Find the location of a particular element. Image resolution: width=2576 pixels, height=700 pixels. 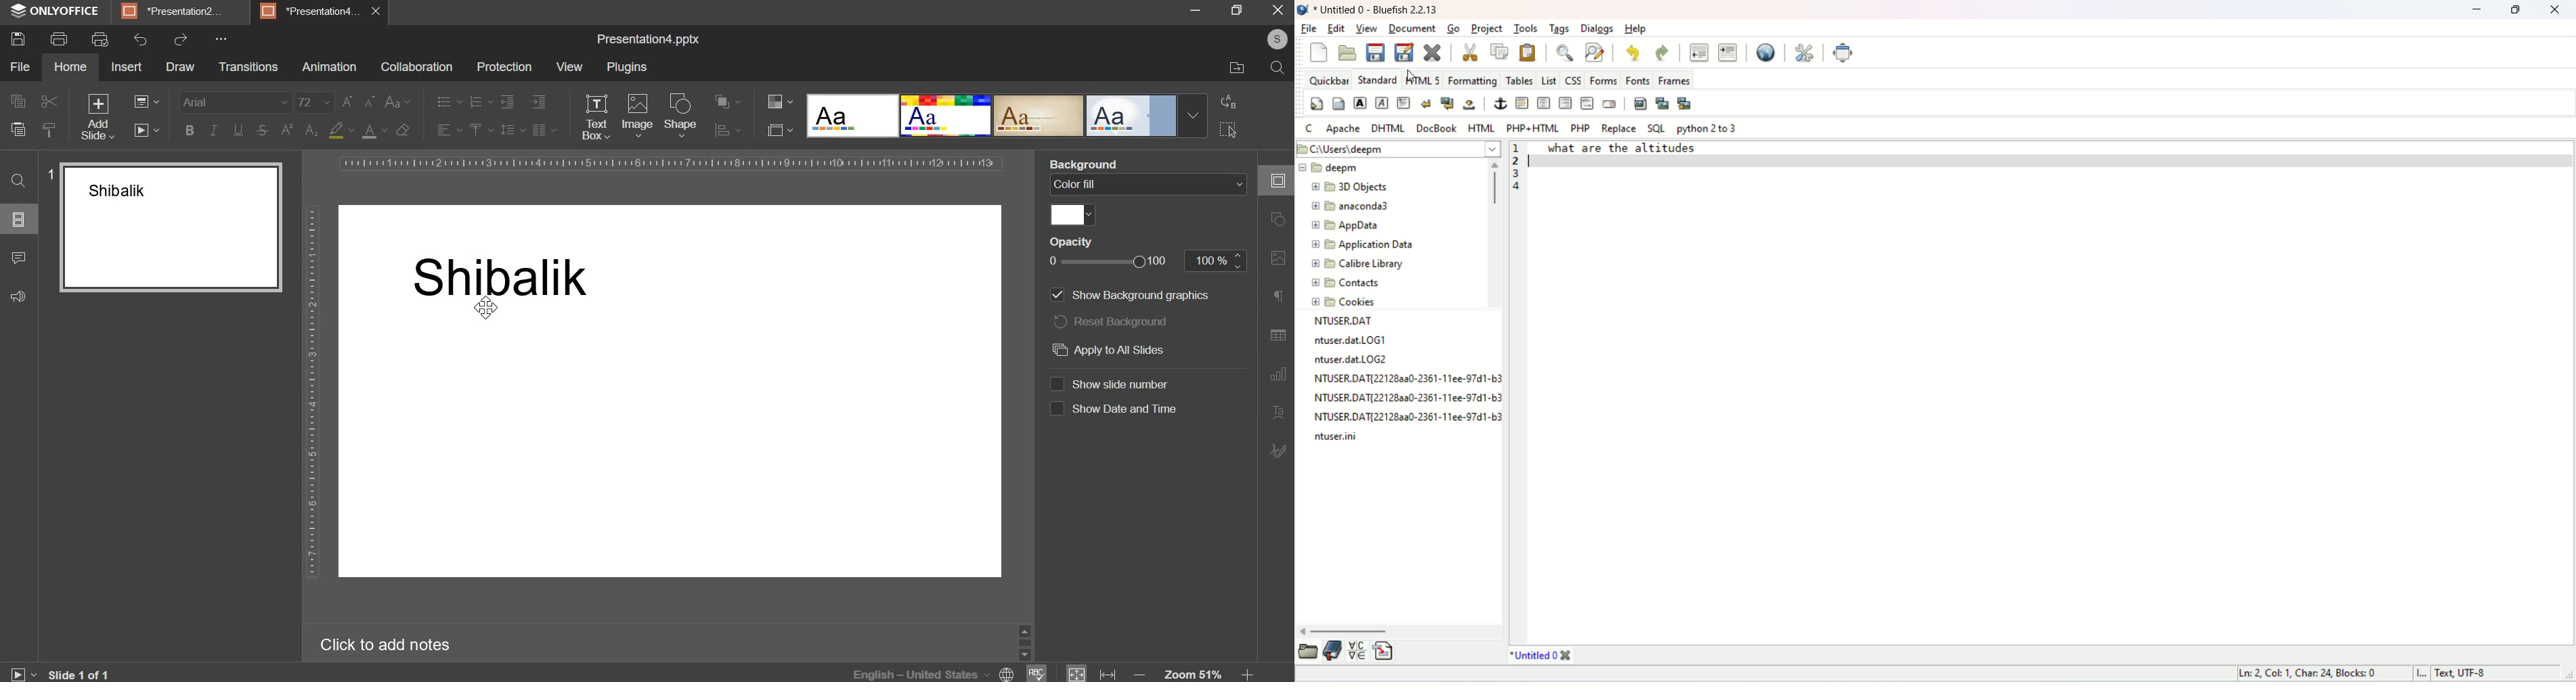

animation is located at coordinates (330, 67).